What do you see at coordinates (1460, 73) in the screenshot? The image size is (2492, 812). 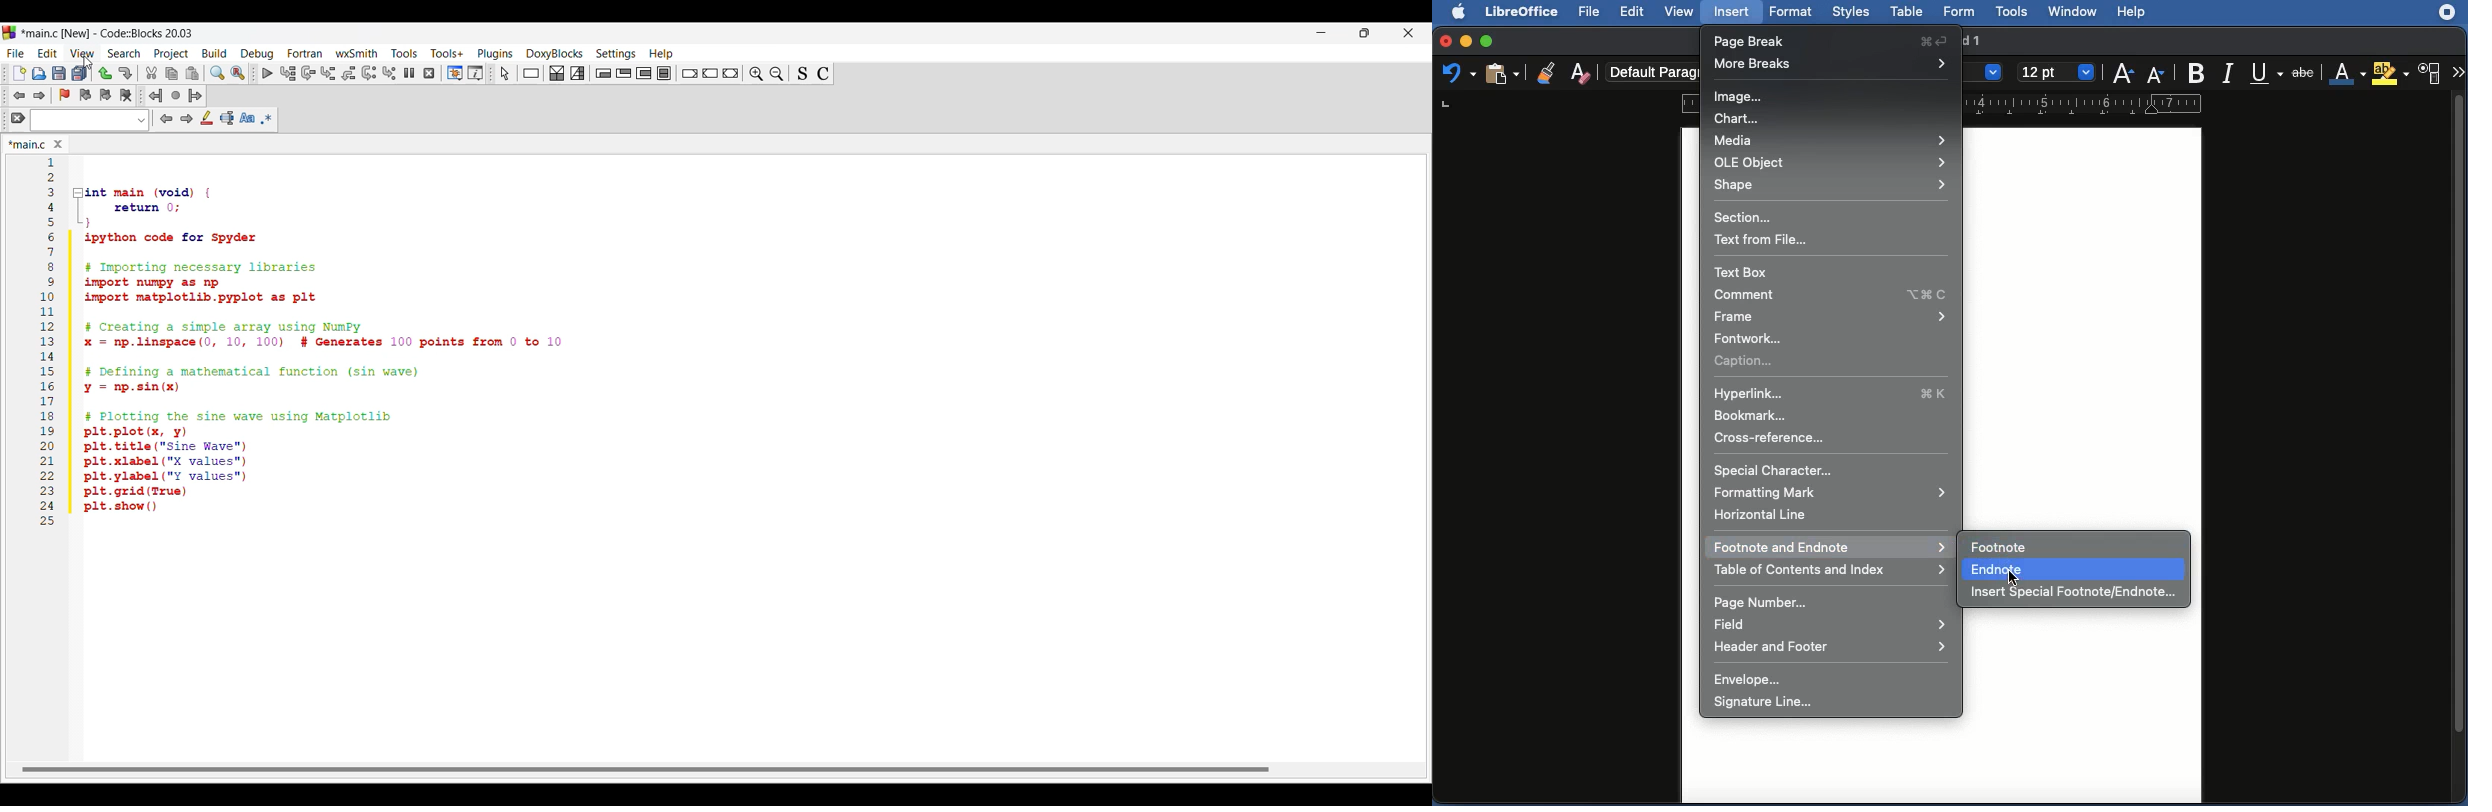 I see `Undo` at bounding box center [1460, 73].